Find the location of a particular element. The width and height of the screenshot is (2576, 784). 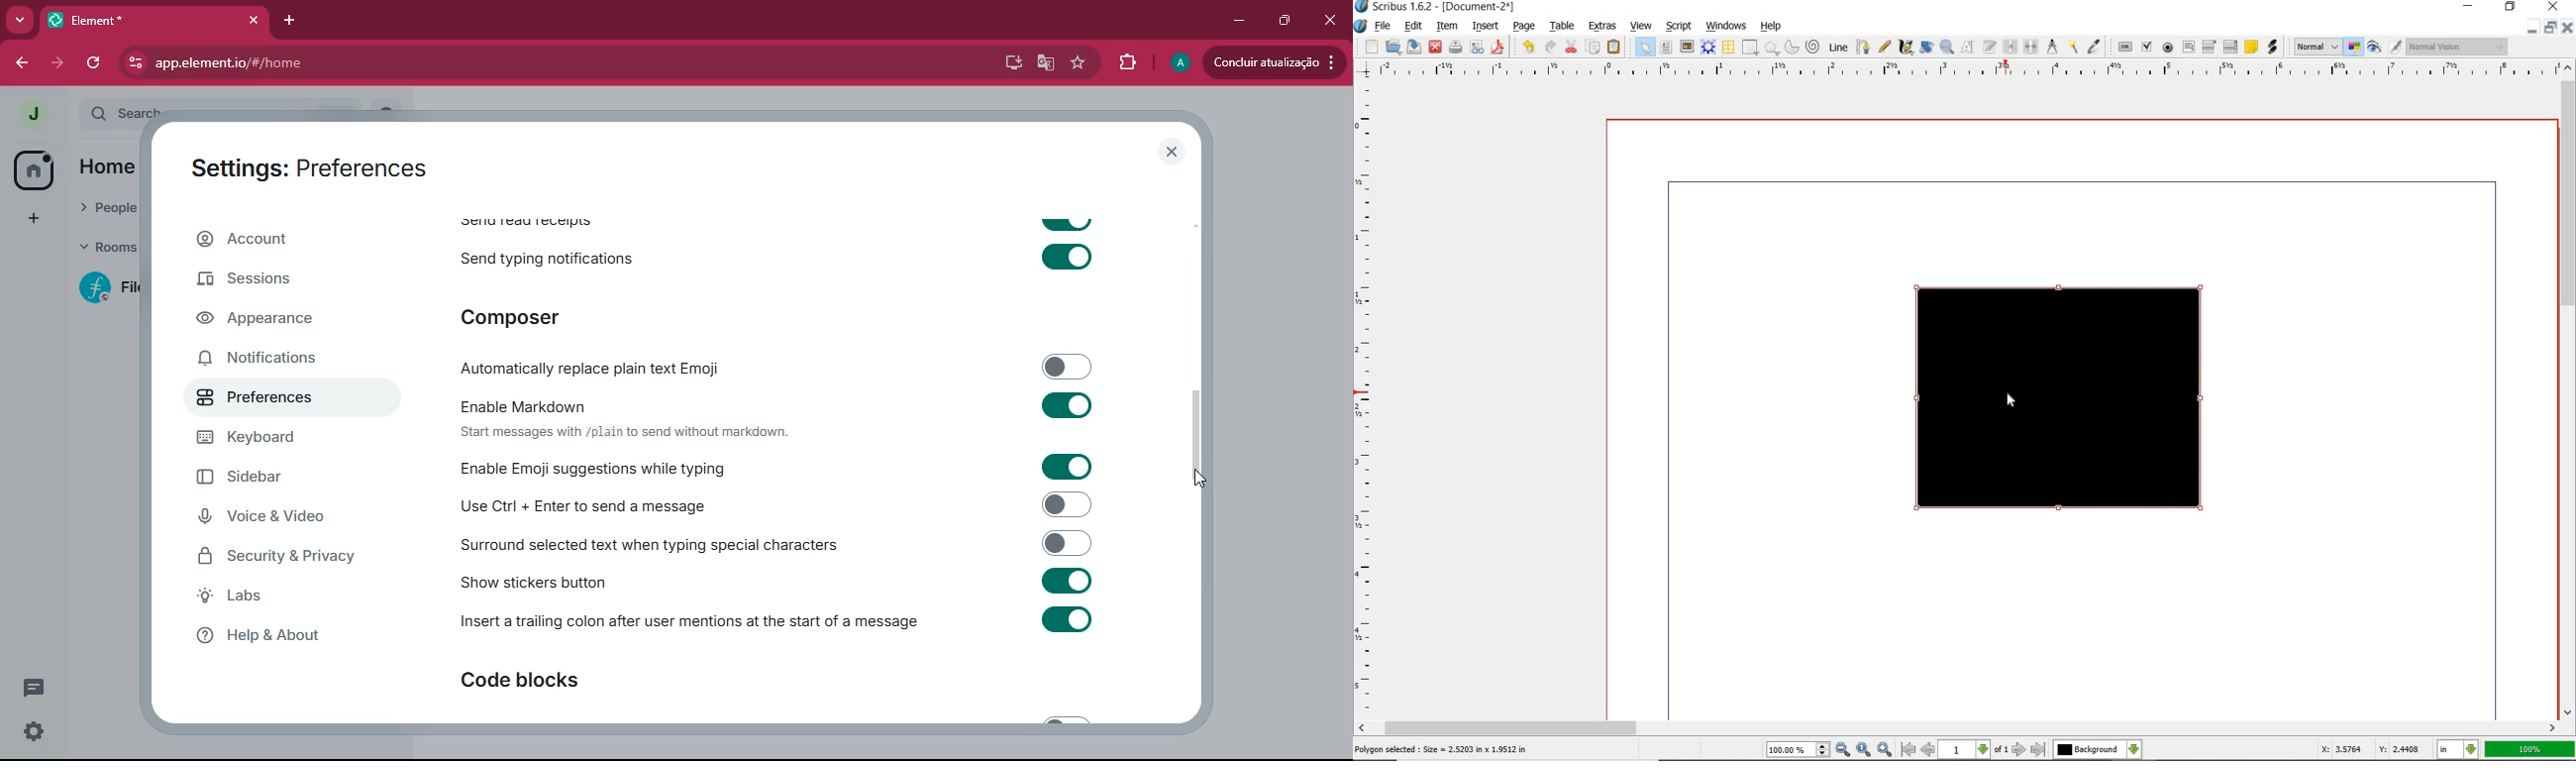

CLOSE is located at coordinates (2567, 29).